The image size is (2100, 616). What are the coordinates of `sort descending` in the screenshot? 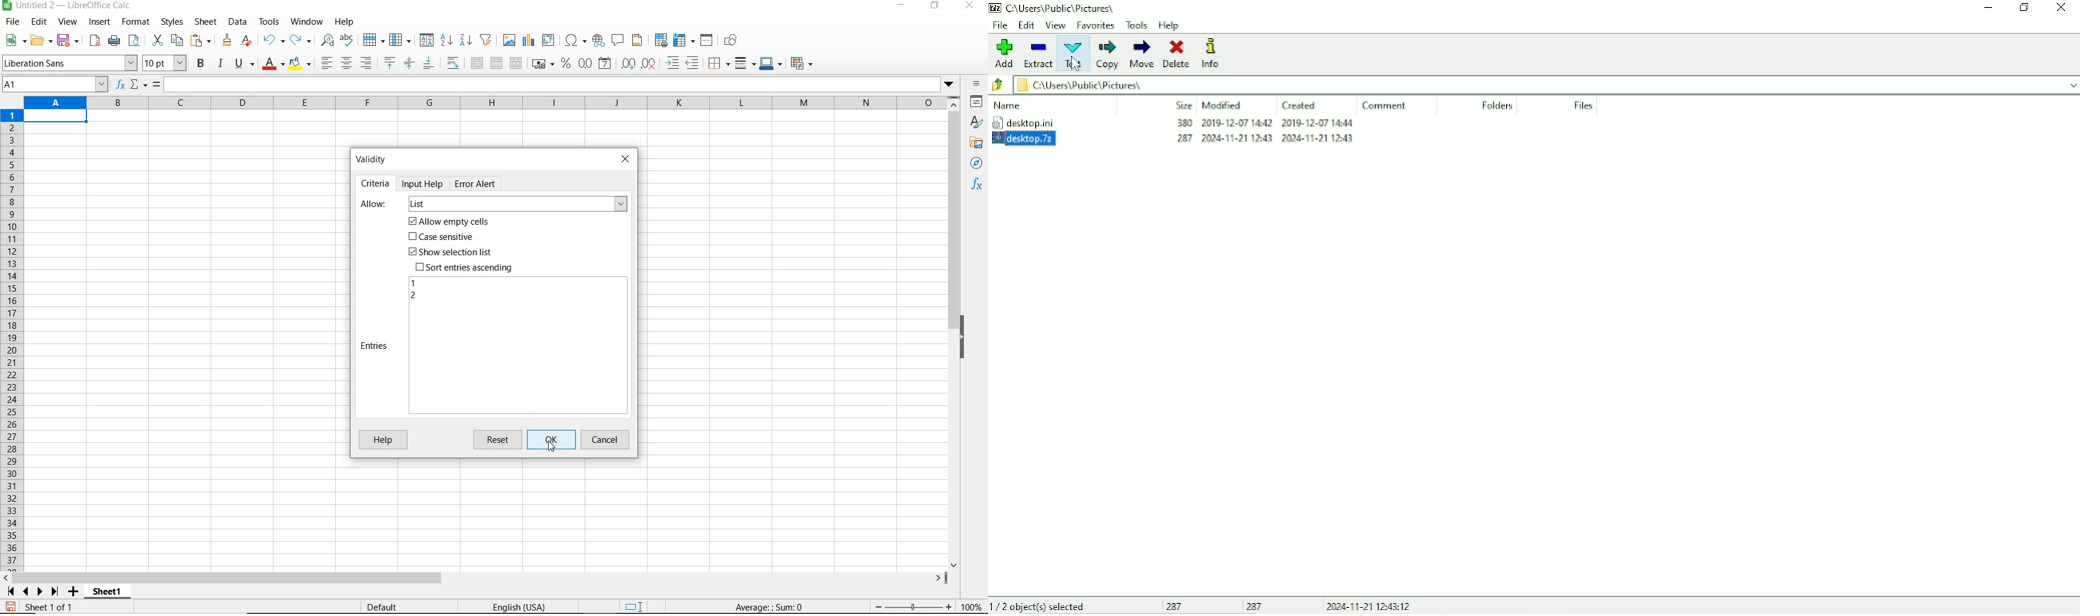 It's located at (466, 39).